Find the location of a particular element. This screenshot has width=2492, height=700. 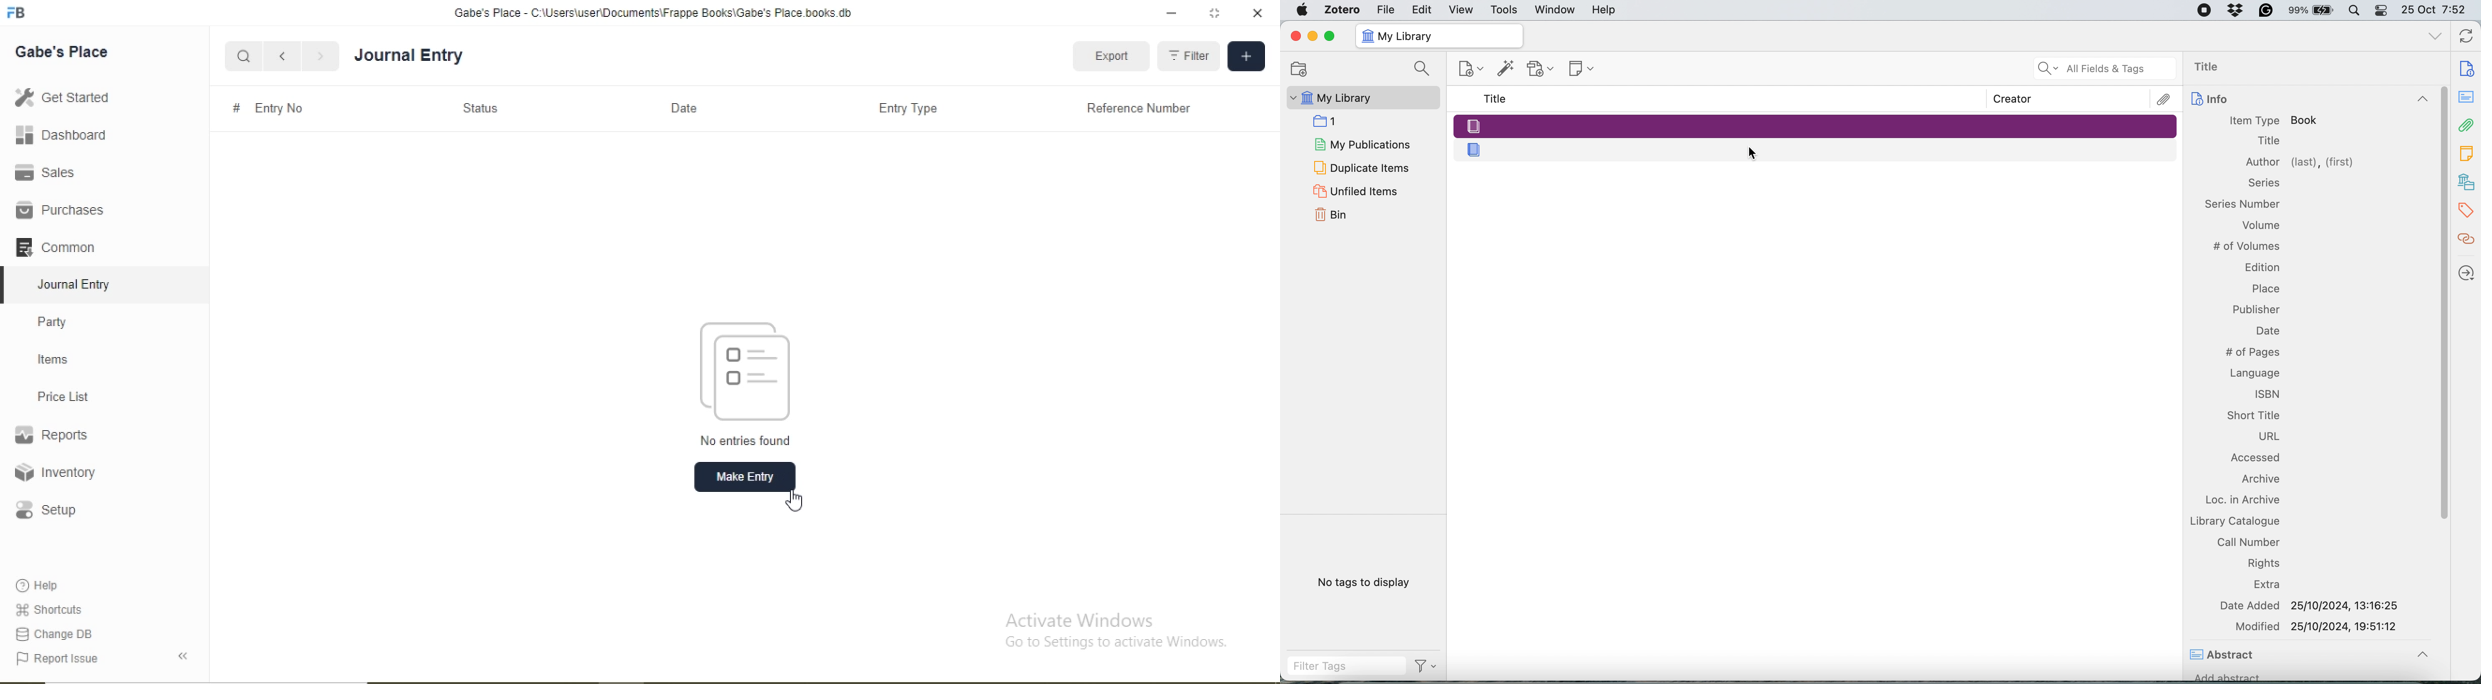

‘Gabe's Place - C:\Users\useriDocuments\Frappe Books\Gabe's Place books db is located at coordinates (652, 13).